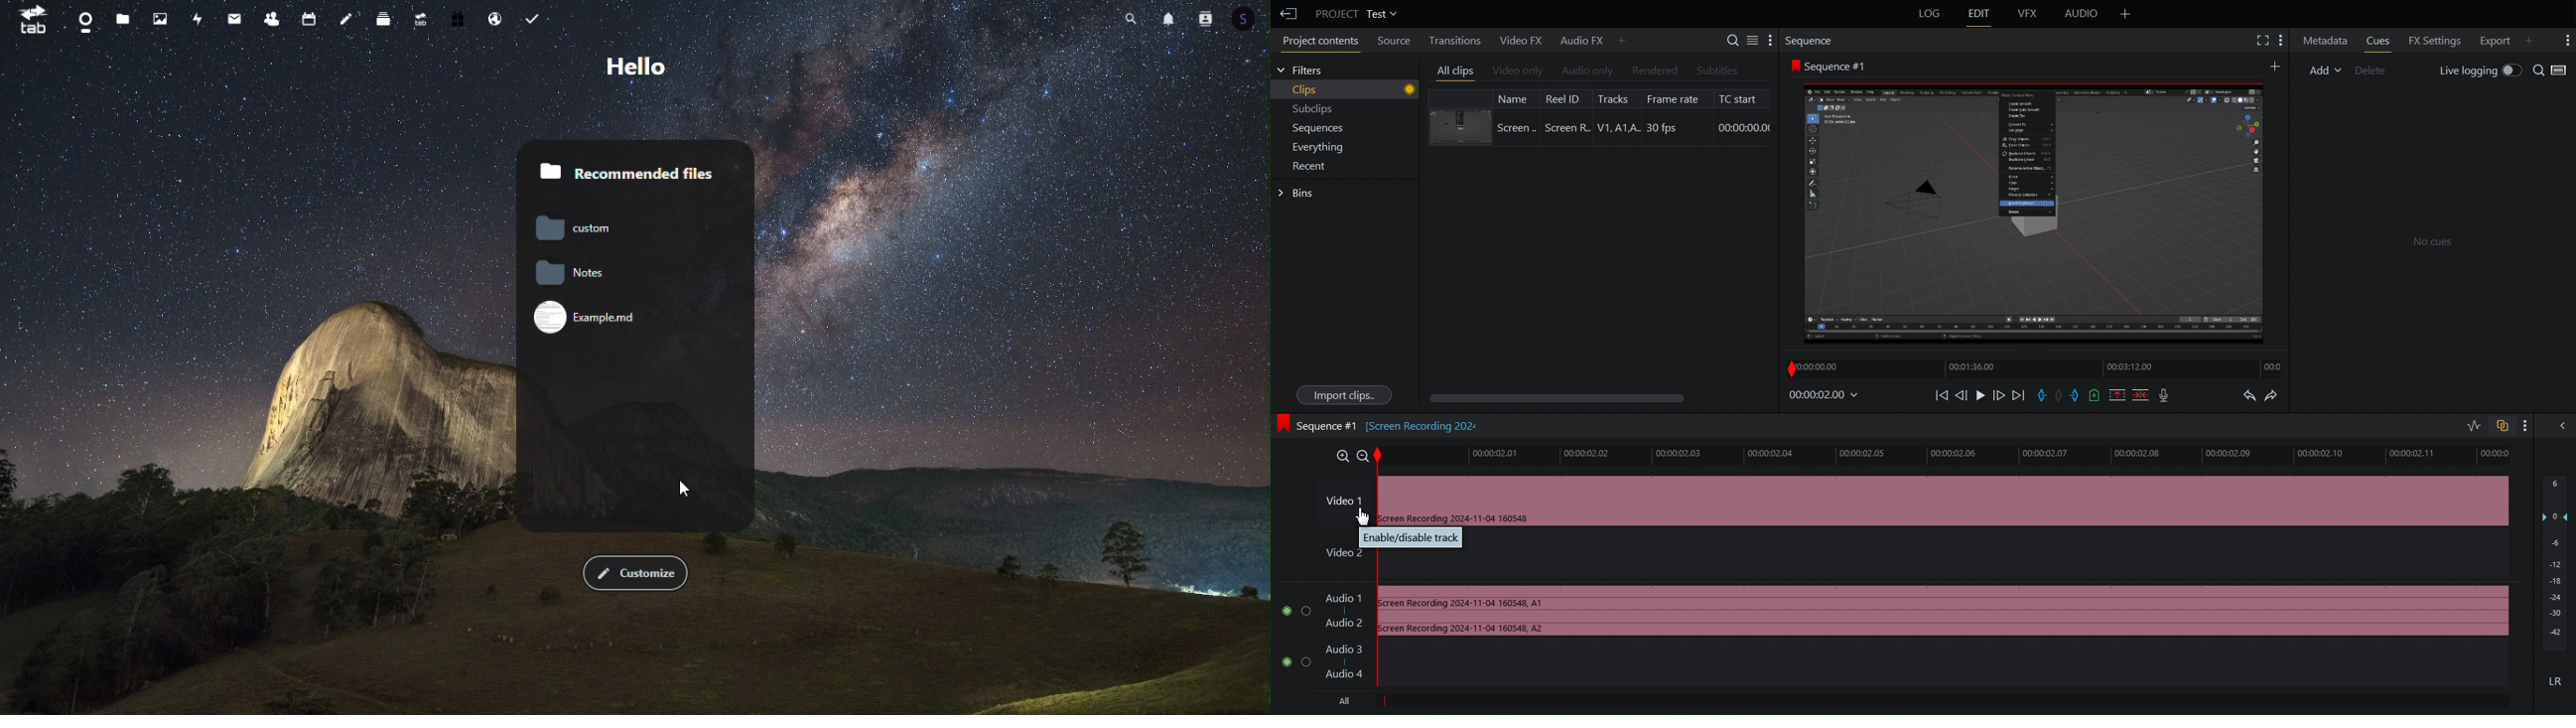  Describe the element at coordinates (1452, 69) in the screenshot. I see `All clips` at that location.